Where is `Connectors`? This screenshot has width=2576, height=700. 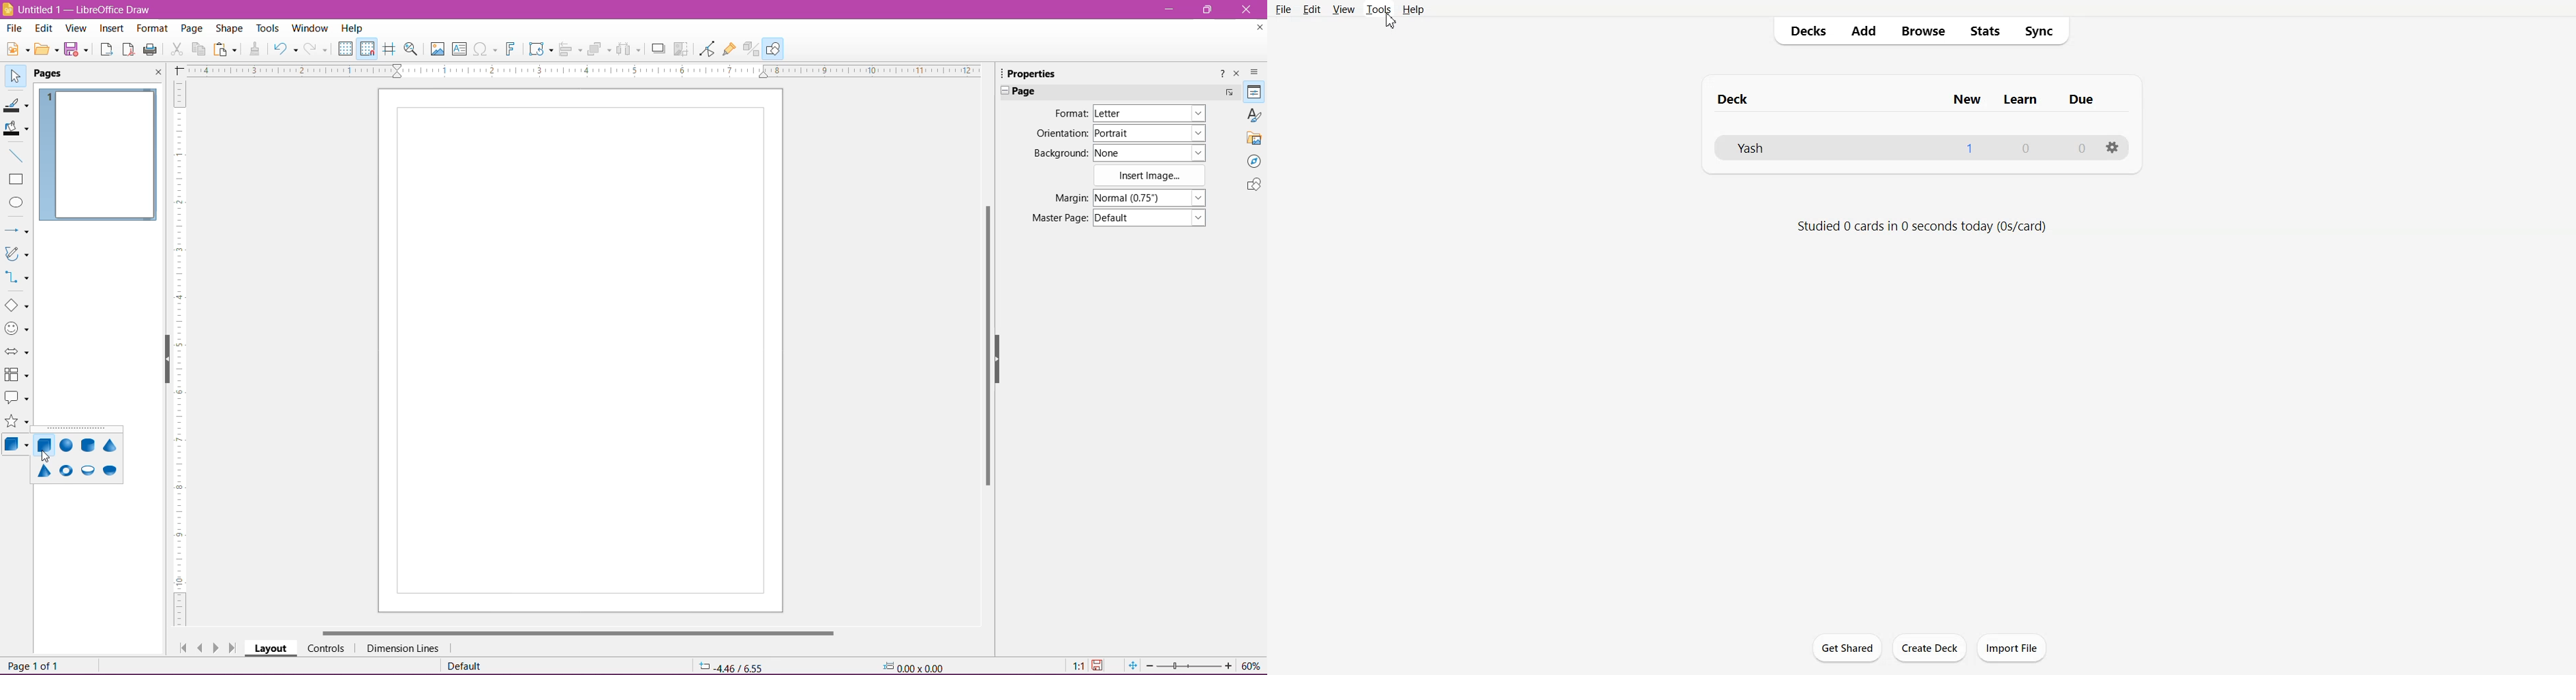
Connectors is located at coordinates (18, 278).